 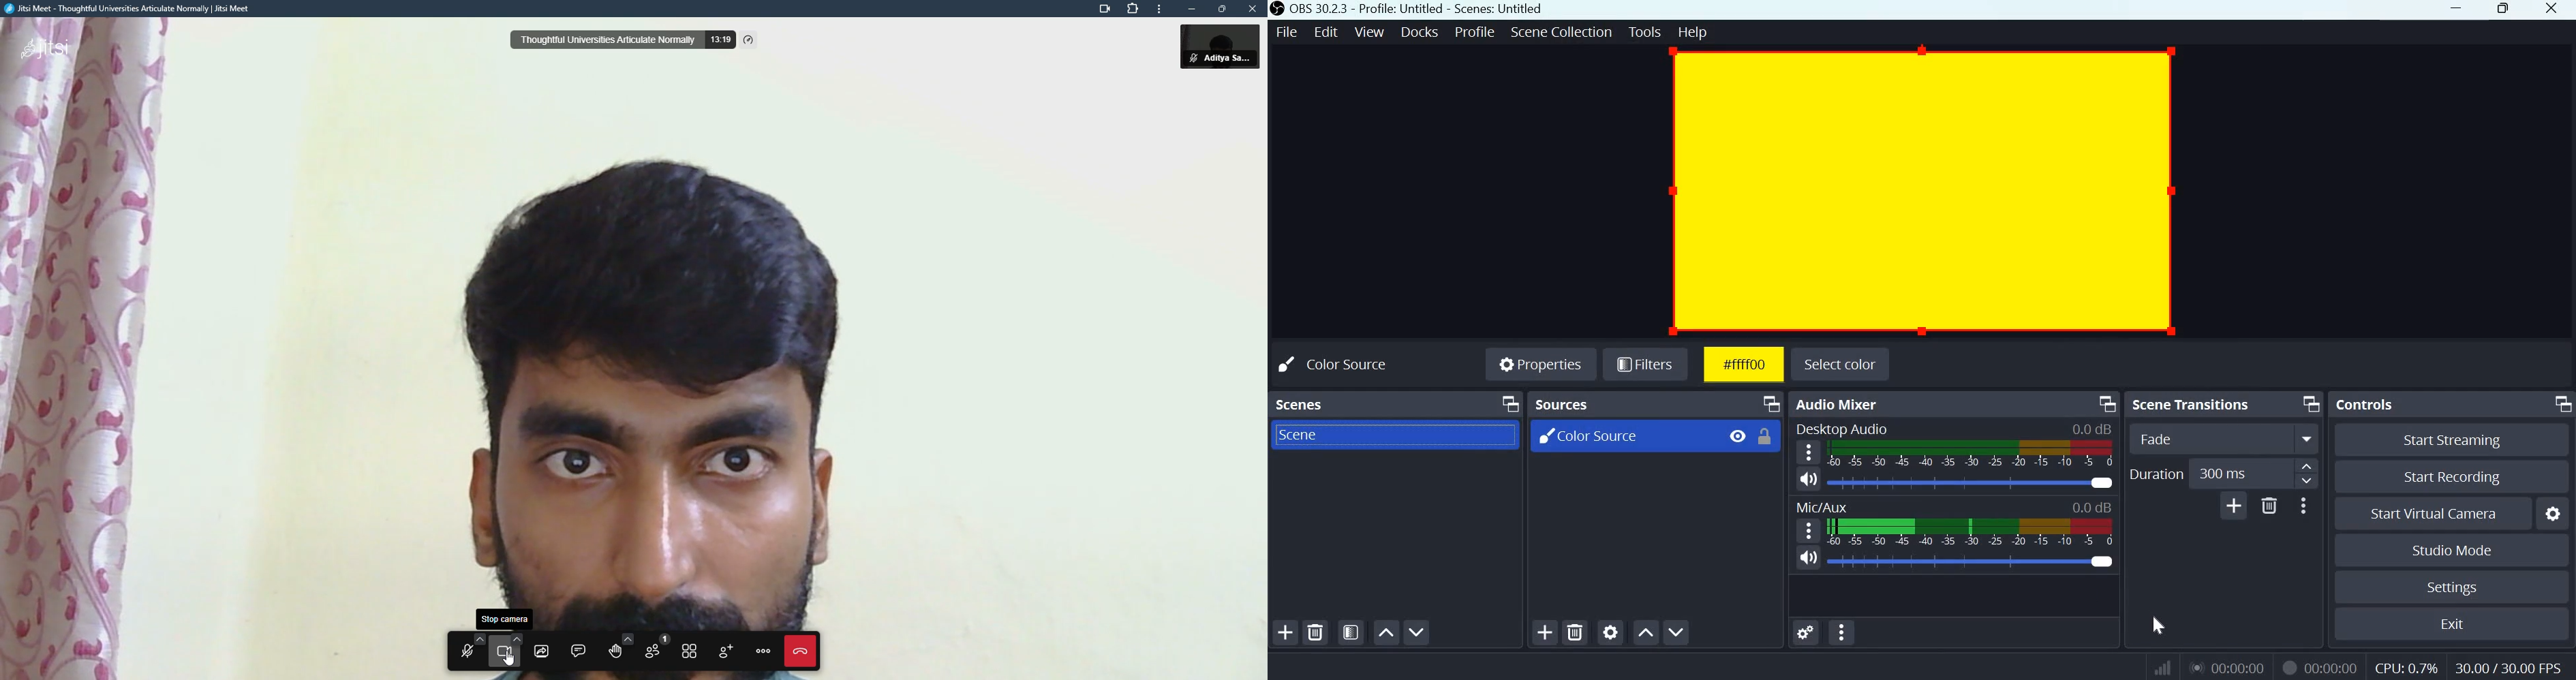 What do you see at coordinates (1969, 531) in the screenshot?
I see `Volume Meter` at bounding box center [1969, 531].